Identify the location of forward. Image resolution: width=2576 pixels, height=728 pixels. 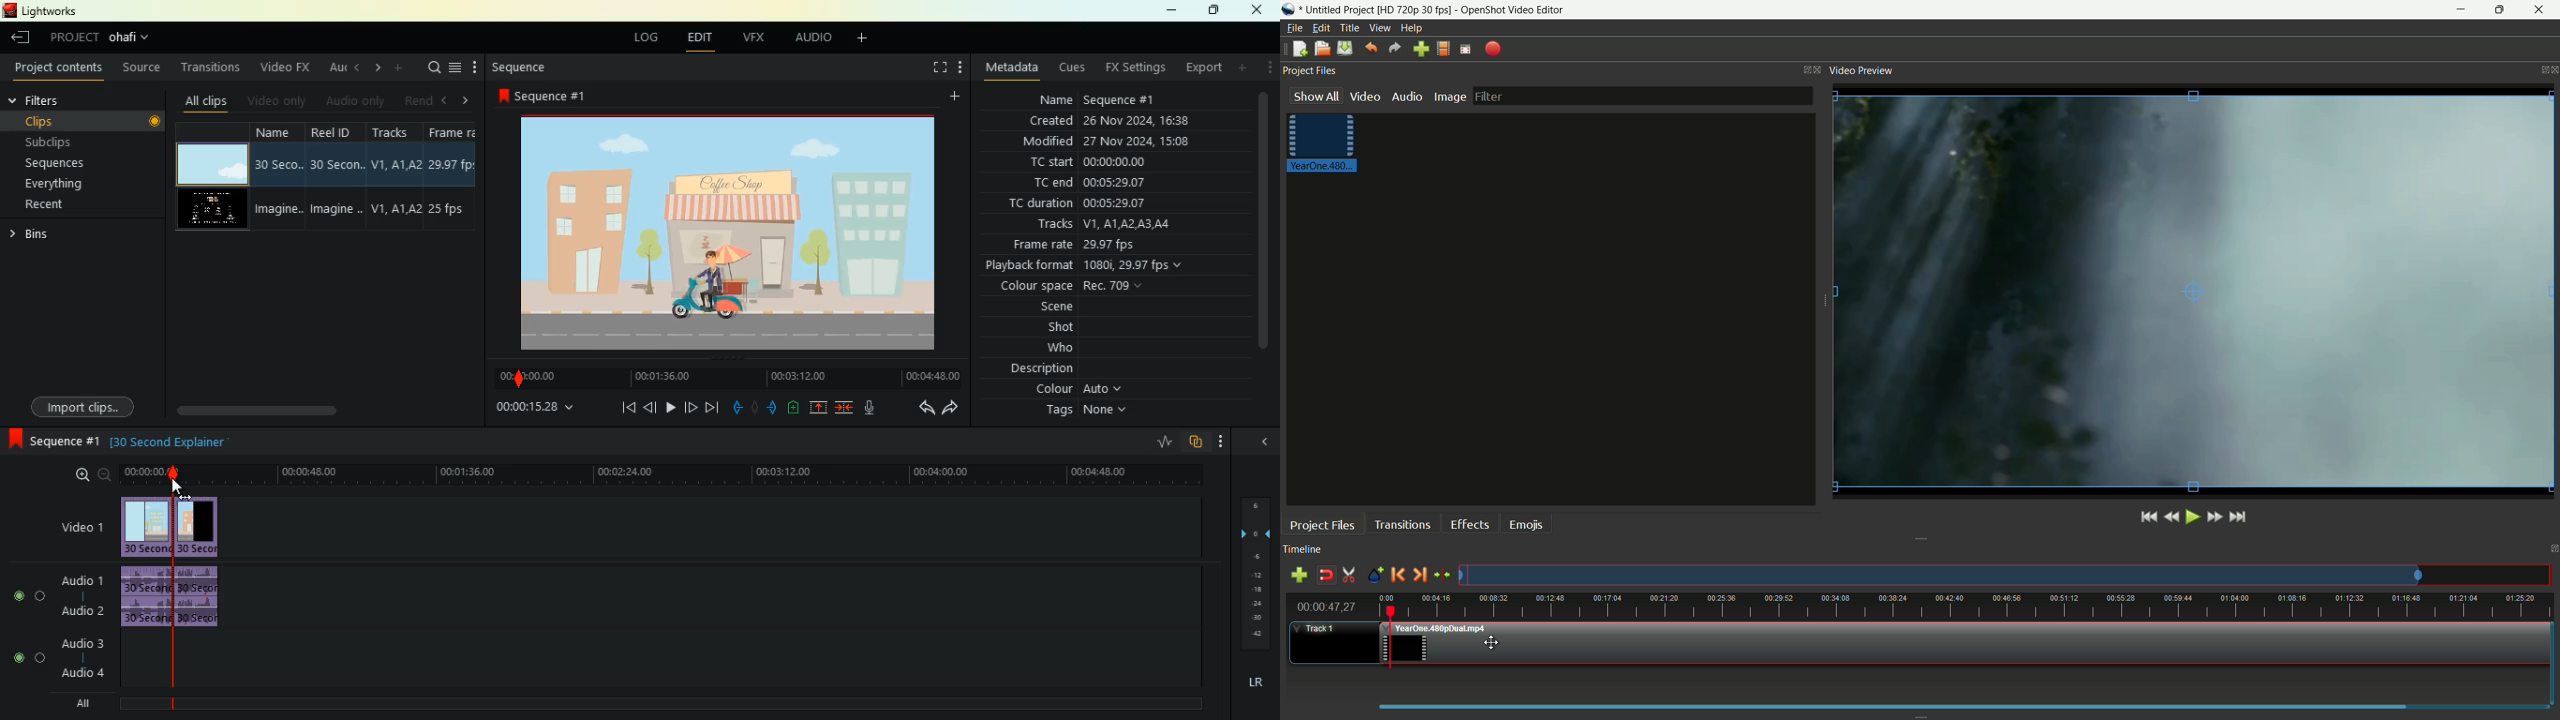
(693, 407).